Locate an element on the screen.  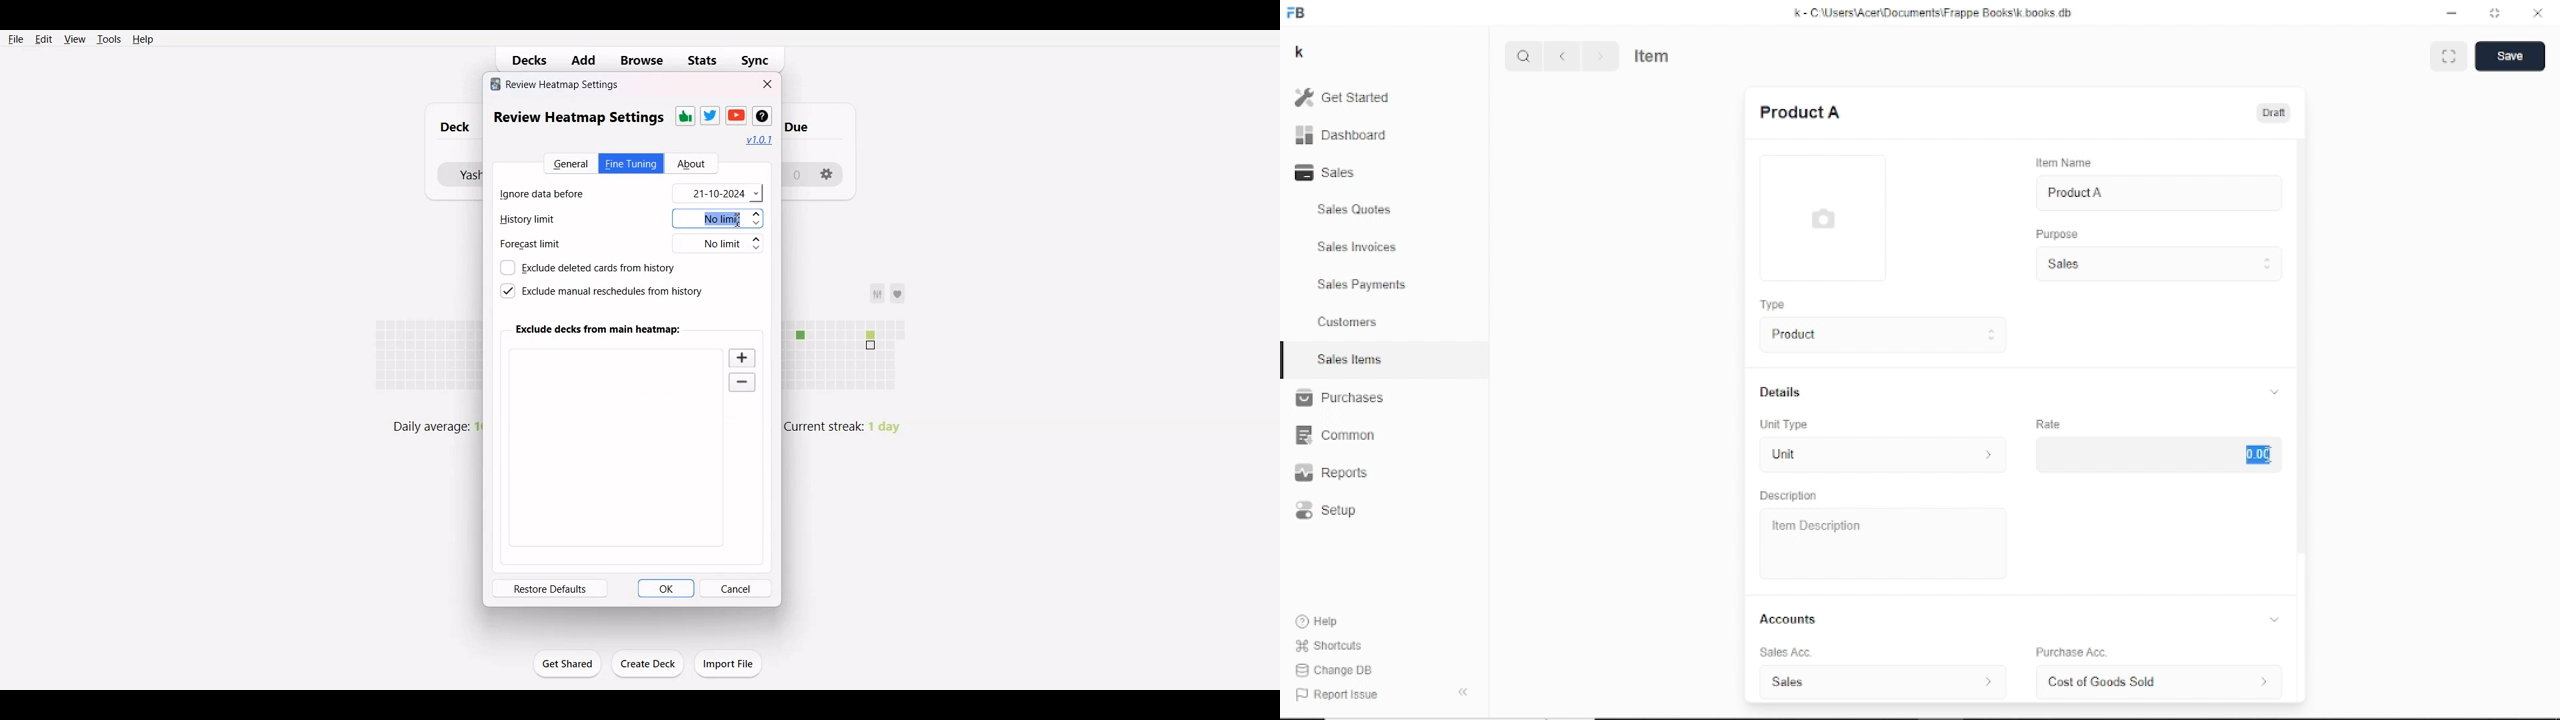
Exclude deleted cards from history is located at coordinates (587, 268).